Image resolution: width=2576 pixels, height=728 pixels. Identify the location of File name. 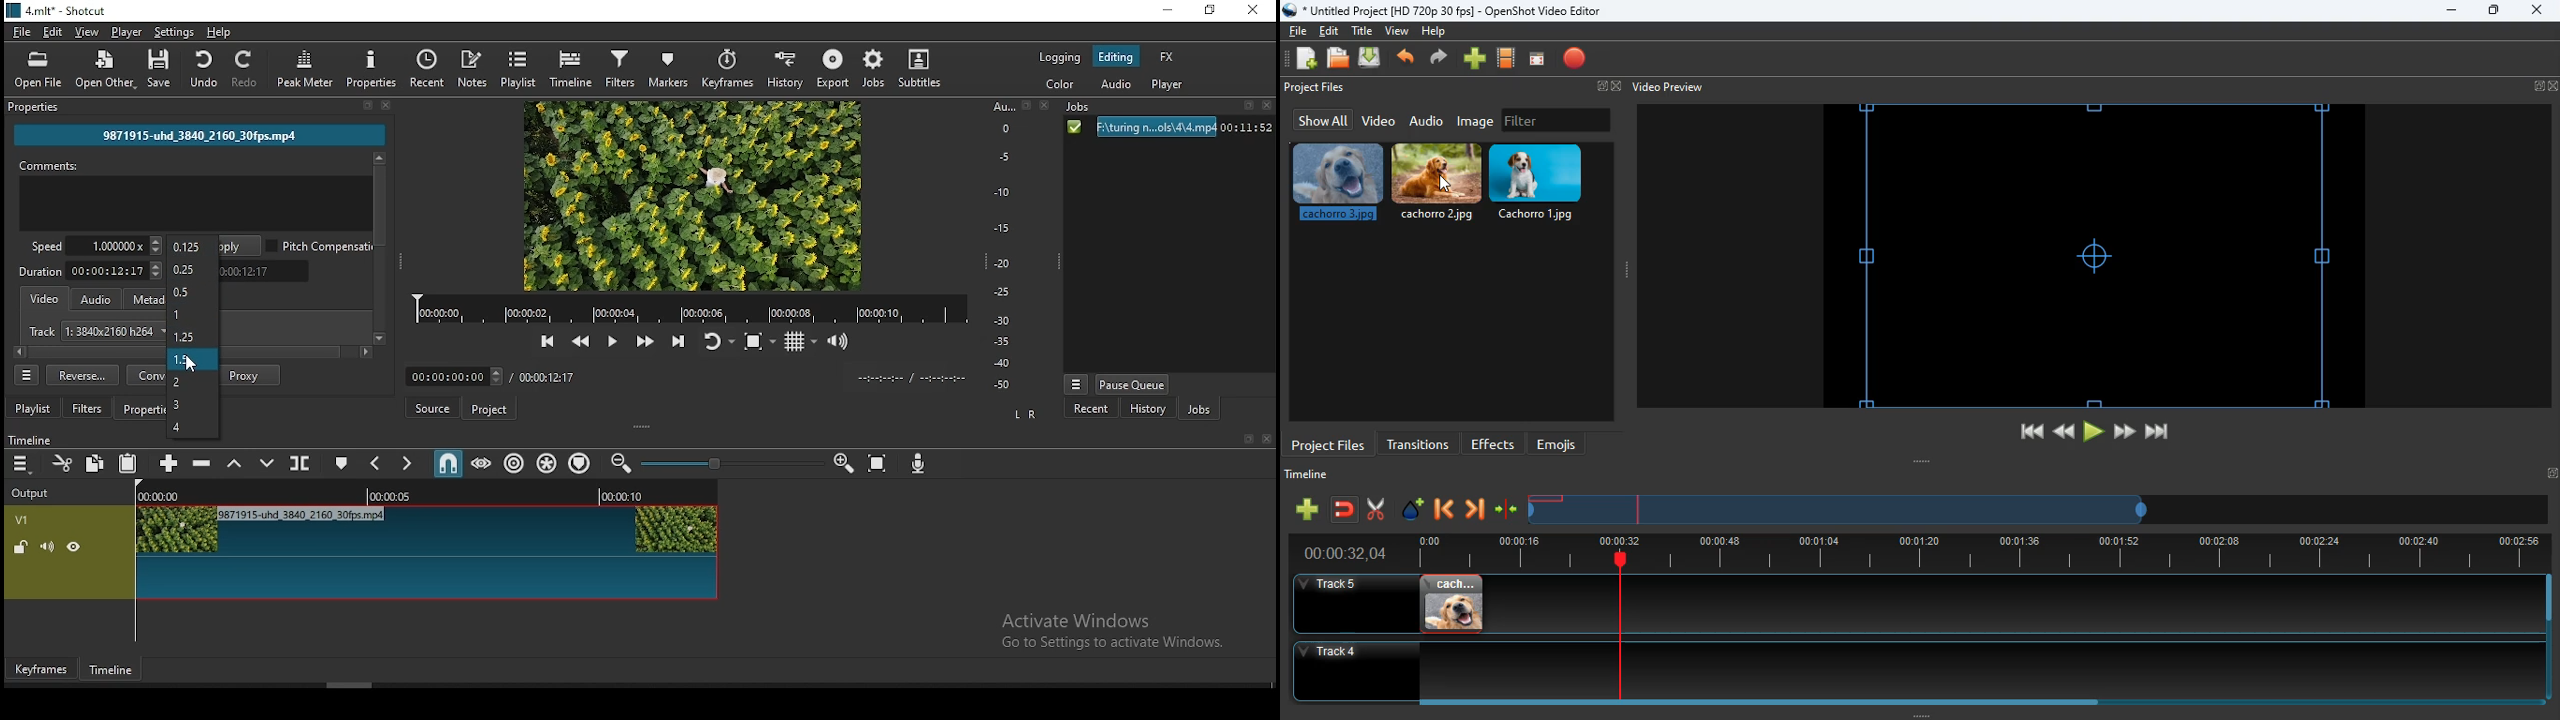
(199, 133).